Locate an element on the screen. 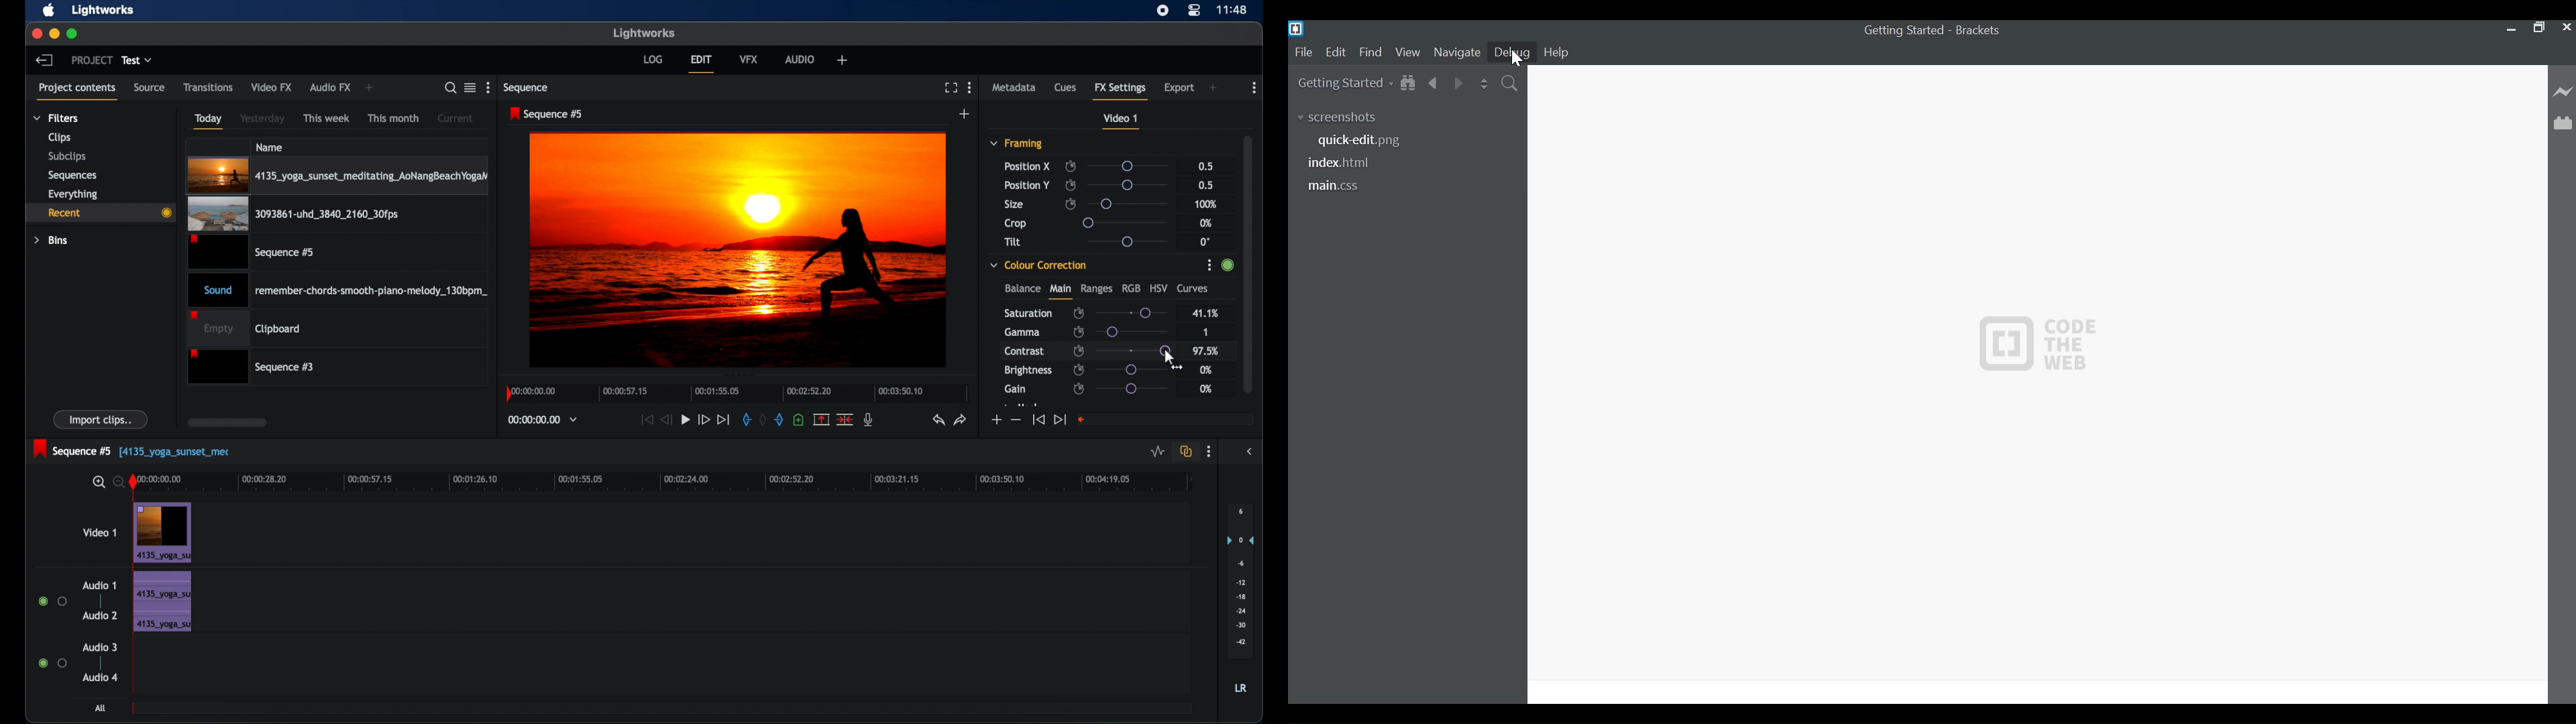  jump to start is located at coordinates (1038, 420).